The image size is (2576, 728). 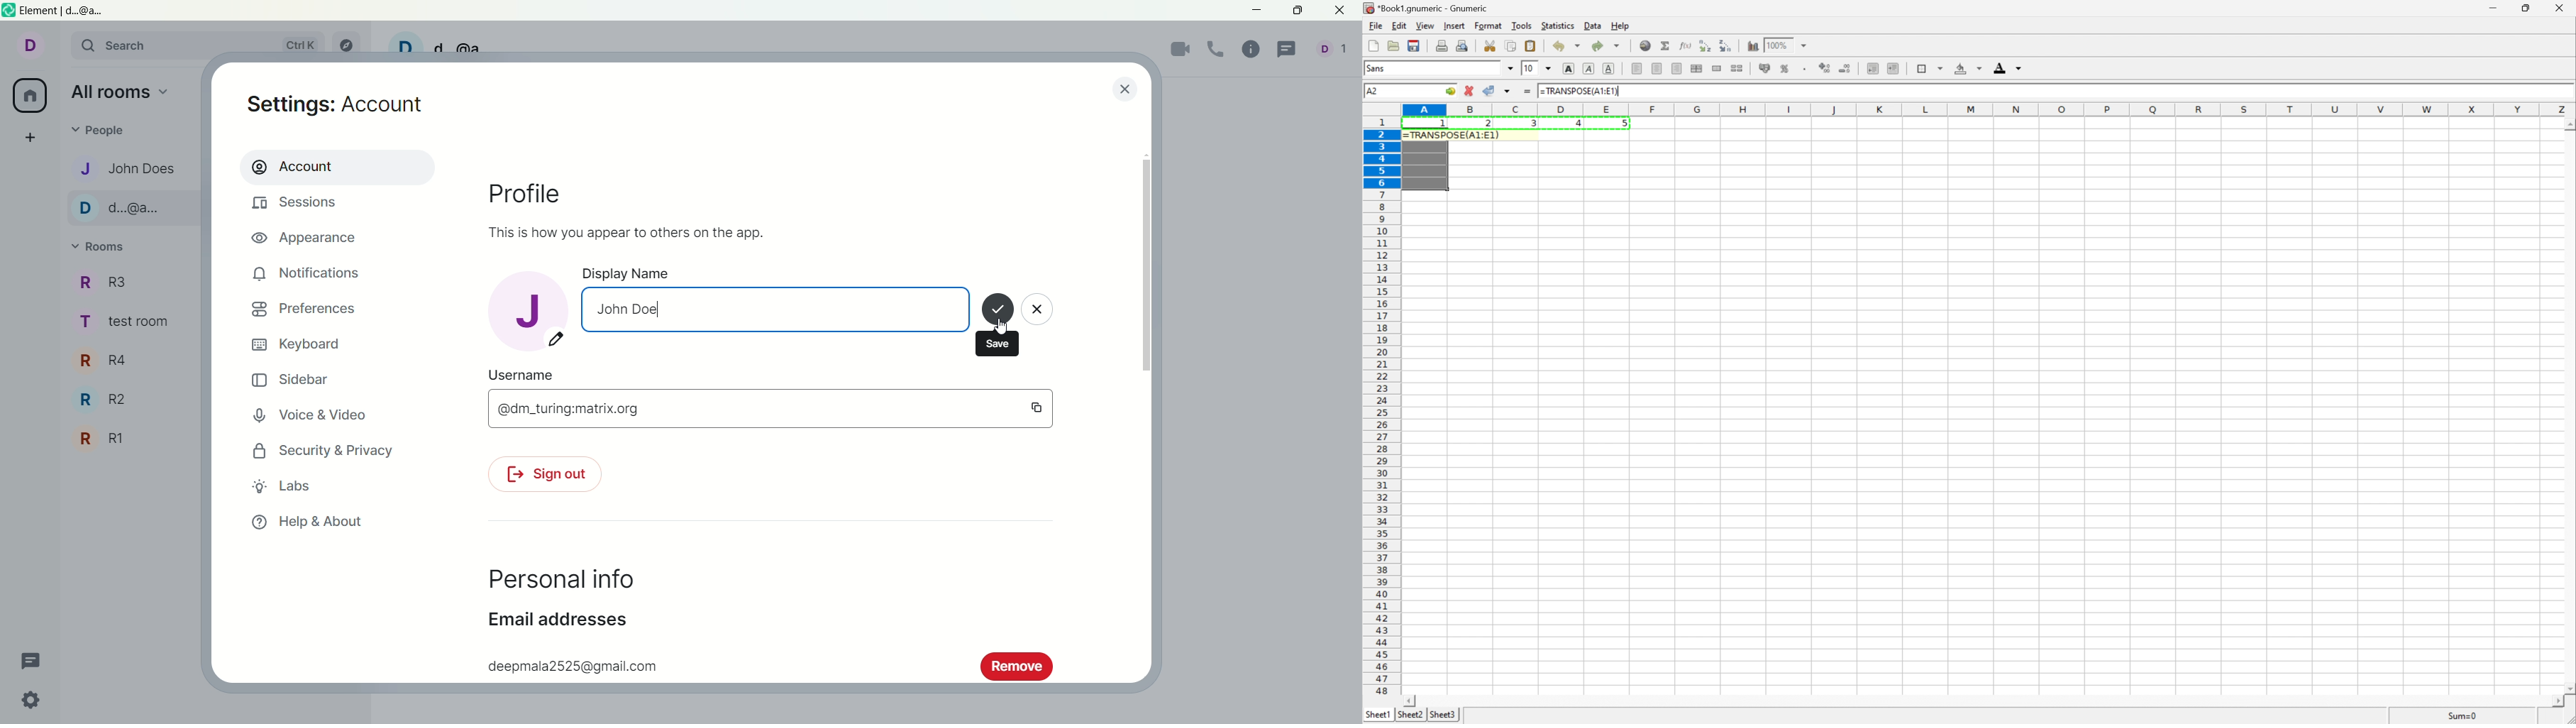 What do you see at coordinates (1574, 124) in the screenshot?
I see `4` at bounding box center [1574, 124].